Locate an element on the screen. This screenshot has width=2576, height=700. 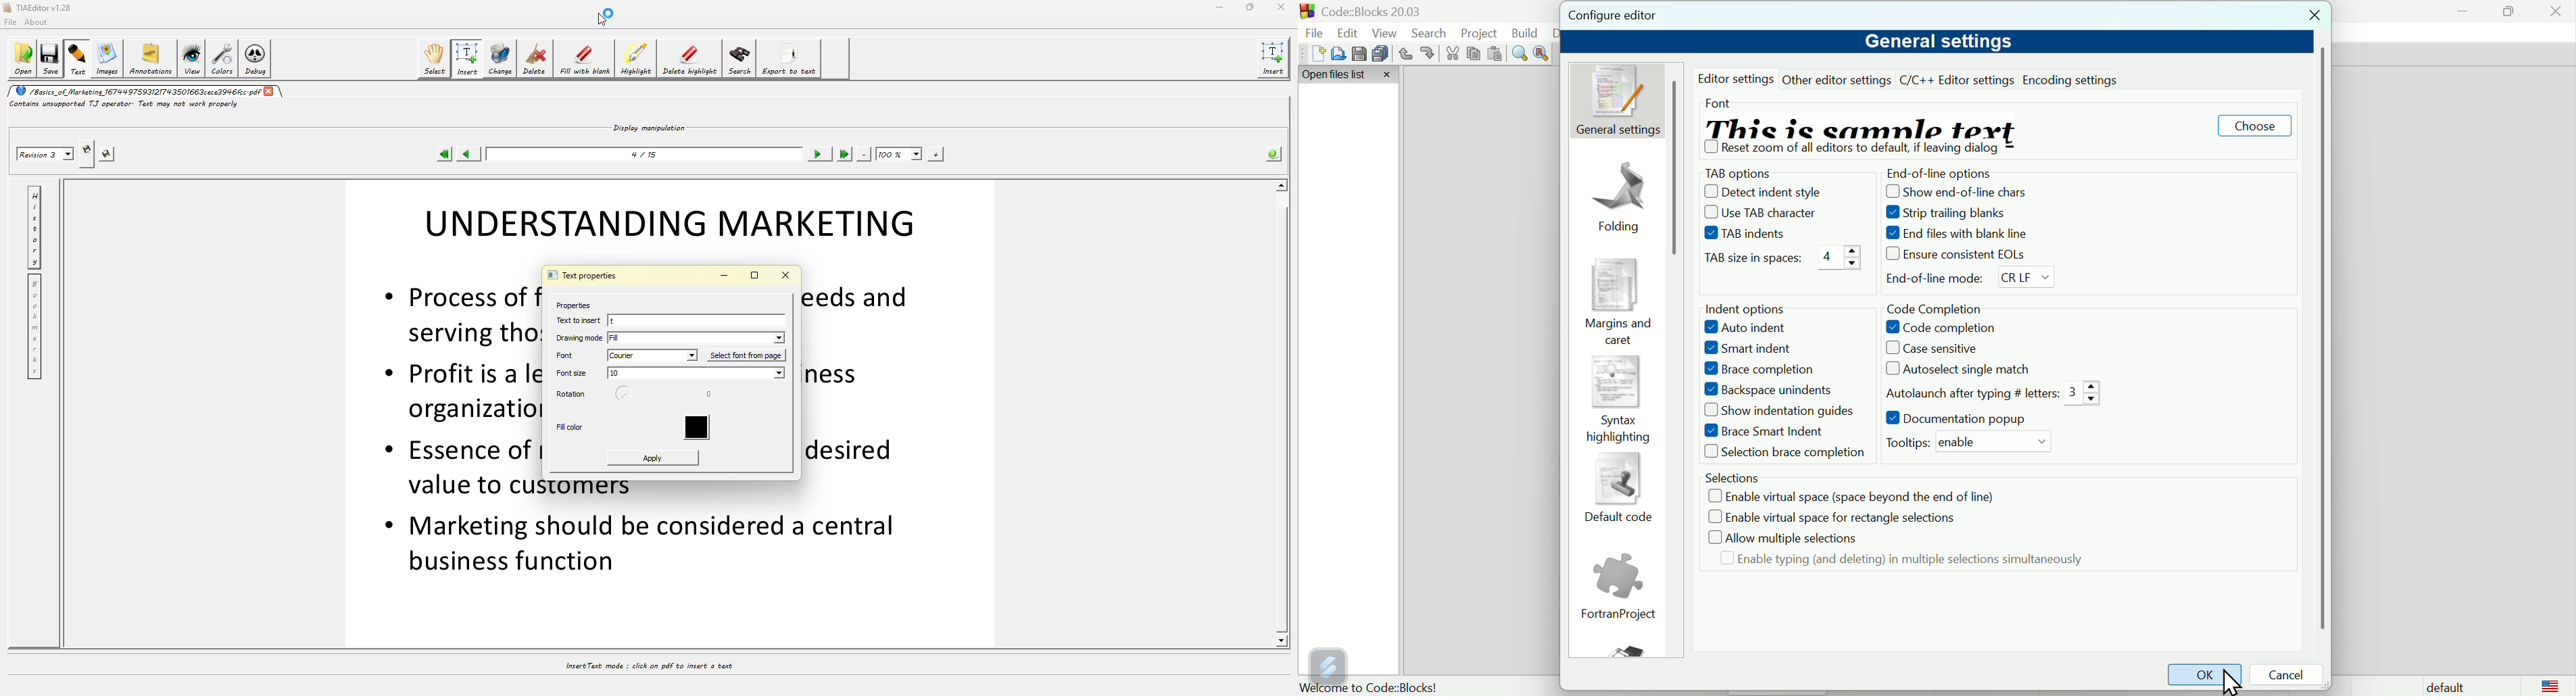
4 is located at coordinates (1838, 258).